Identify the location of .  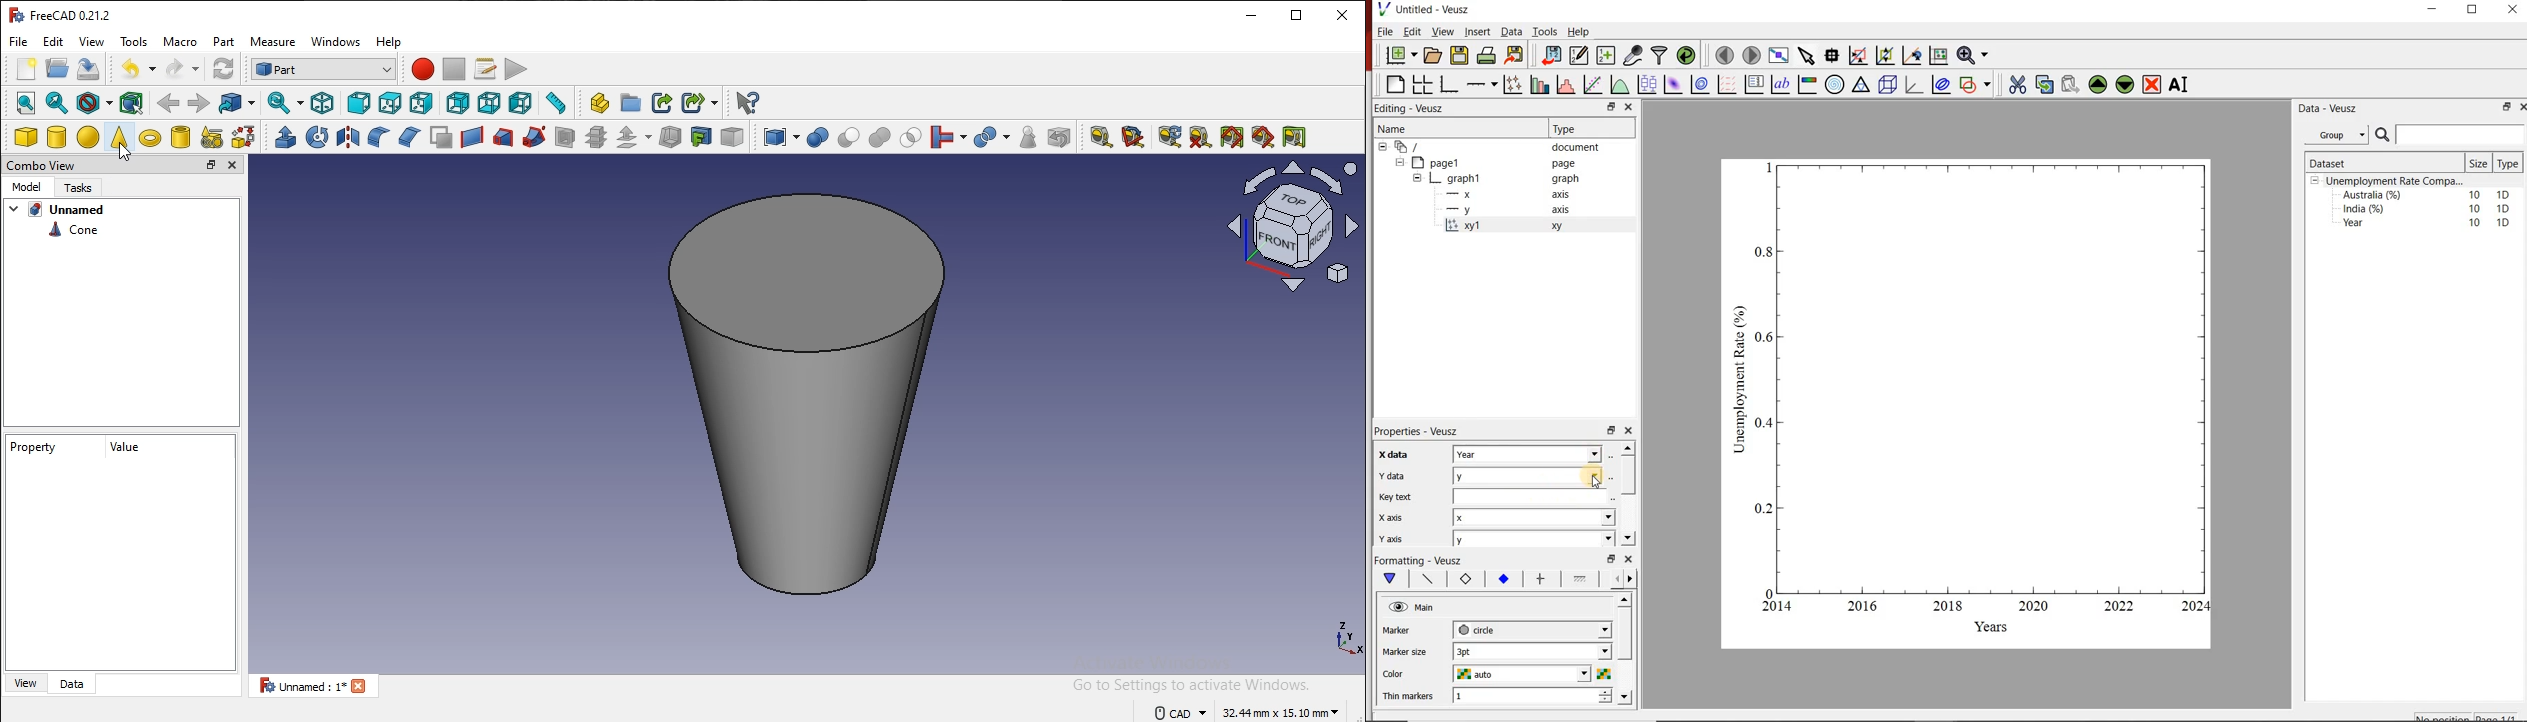
(778, 136).